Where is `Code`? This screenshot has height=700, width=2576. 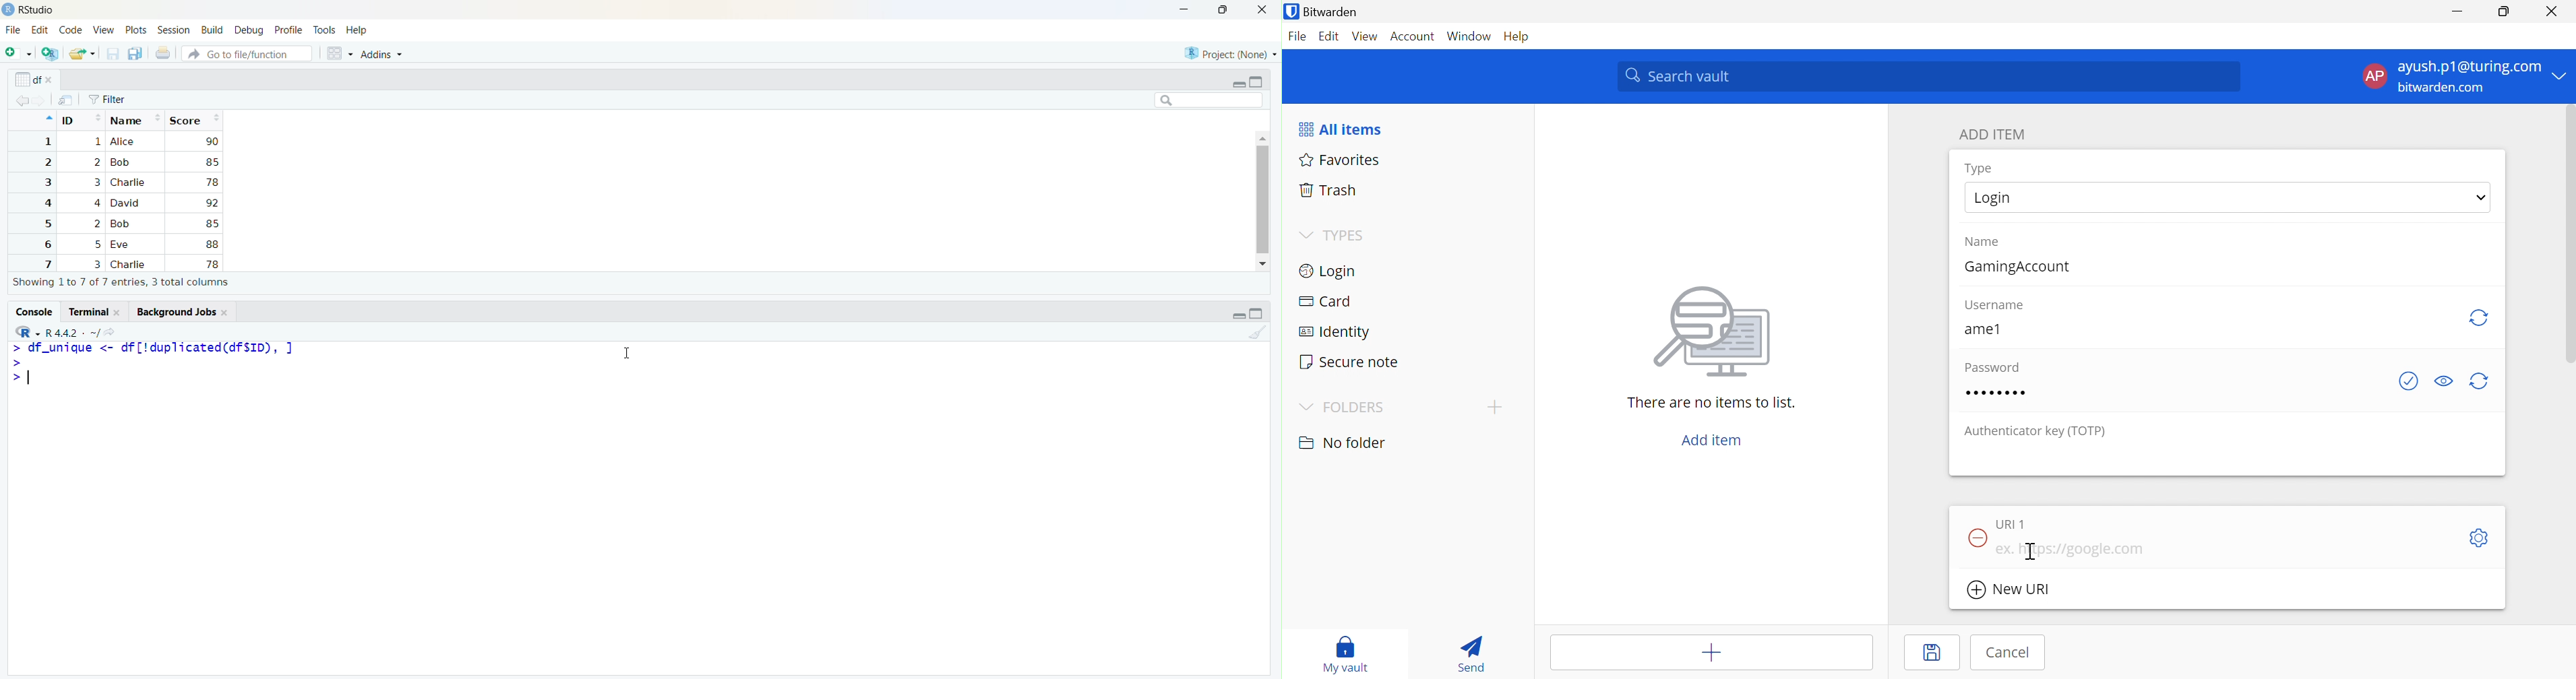
Code is located at coordinates (71, 31).